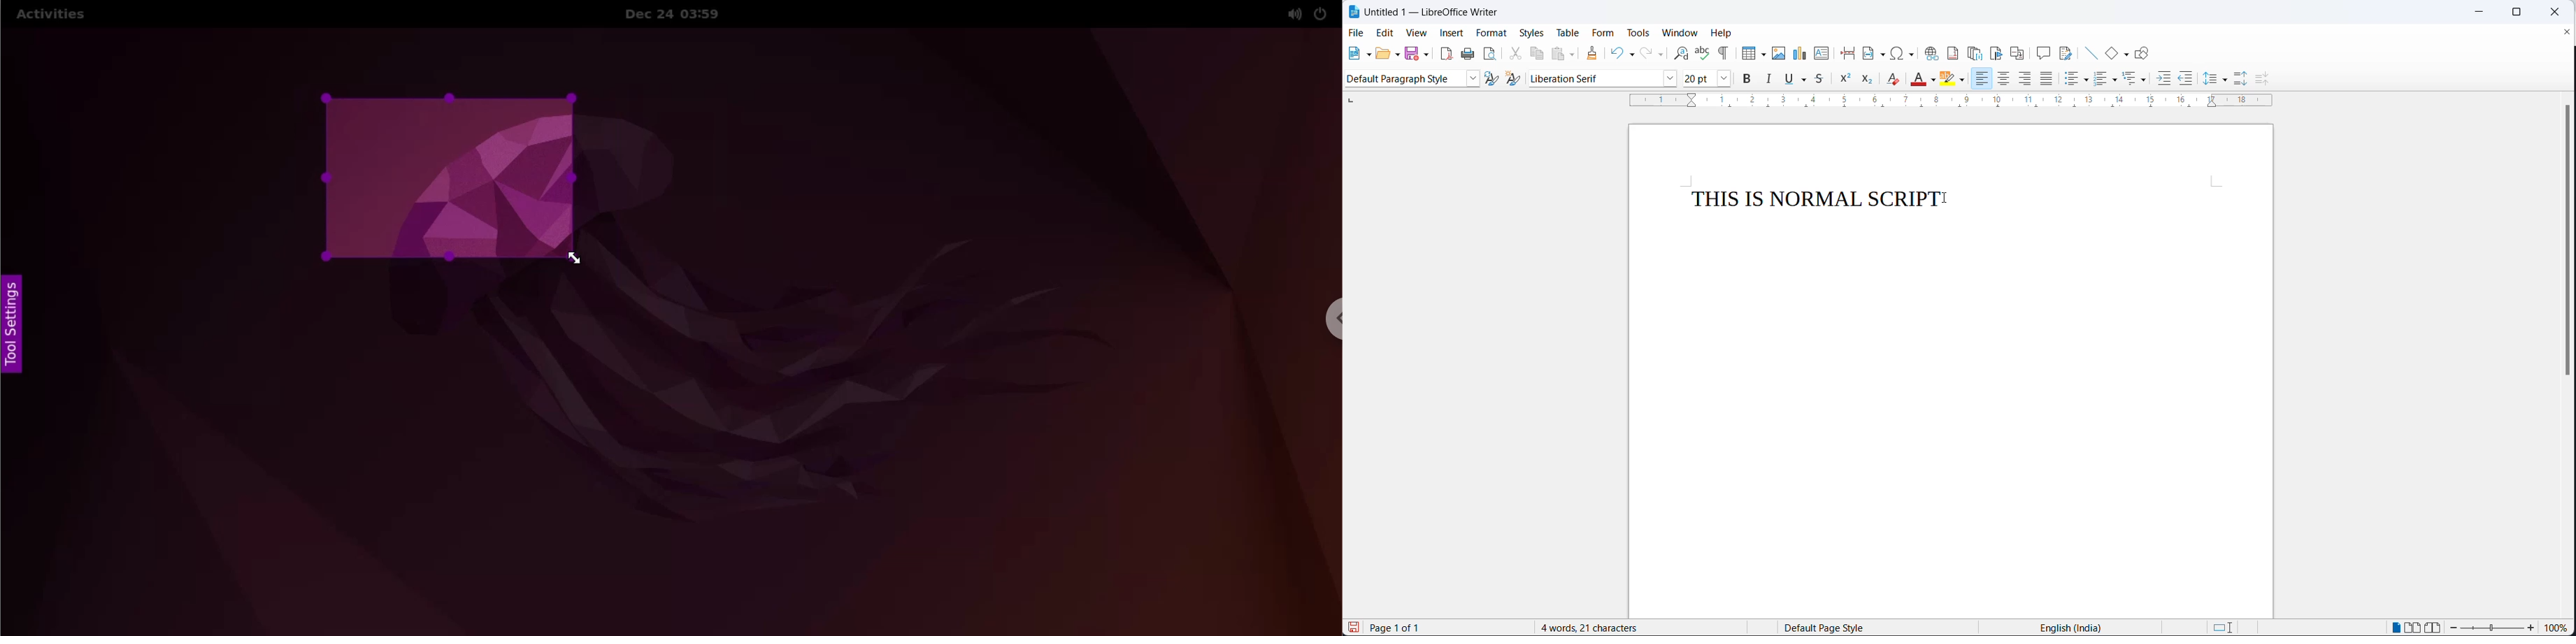  I want to click on zoom slider, so click(2493, 630).